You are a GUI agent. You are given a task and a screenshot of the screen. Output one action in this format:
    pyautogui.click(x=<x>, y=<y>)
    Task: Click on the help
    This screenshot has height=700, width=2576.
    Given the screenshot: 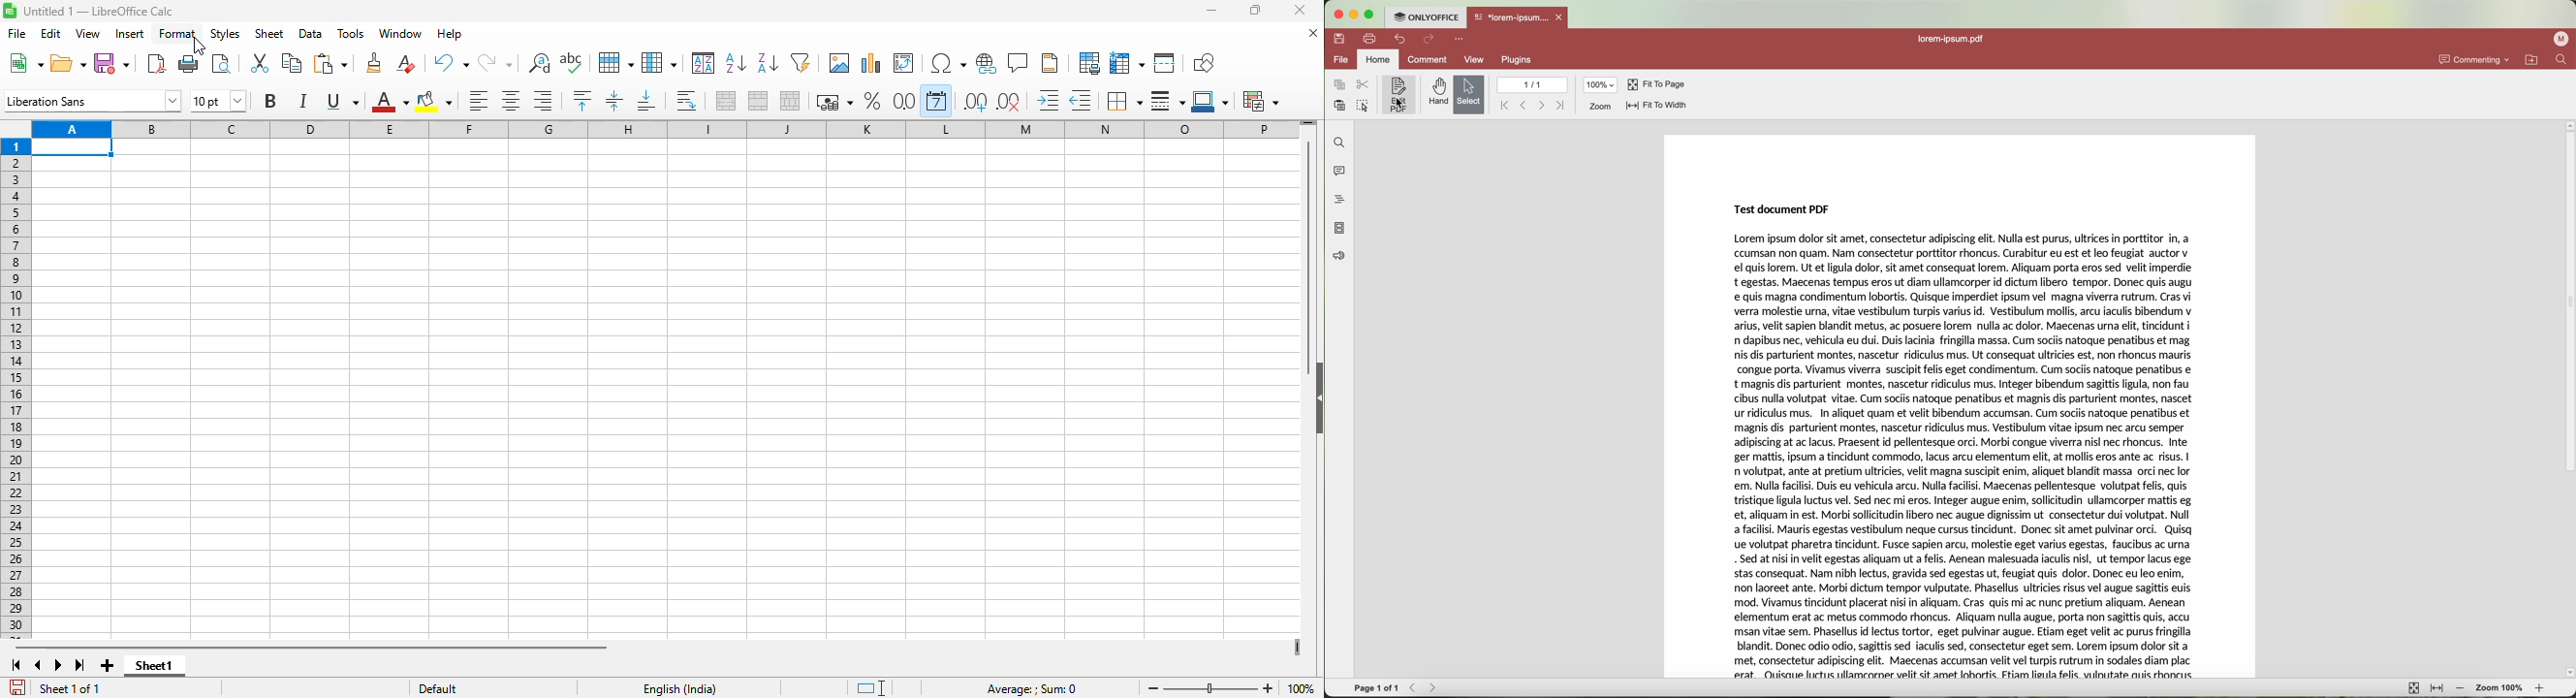 What is the action you would take?
    pyautogui.click(x=450, y=33)
    